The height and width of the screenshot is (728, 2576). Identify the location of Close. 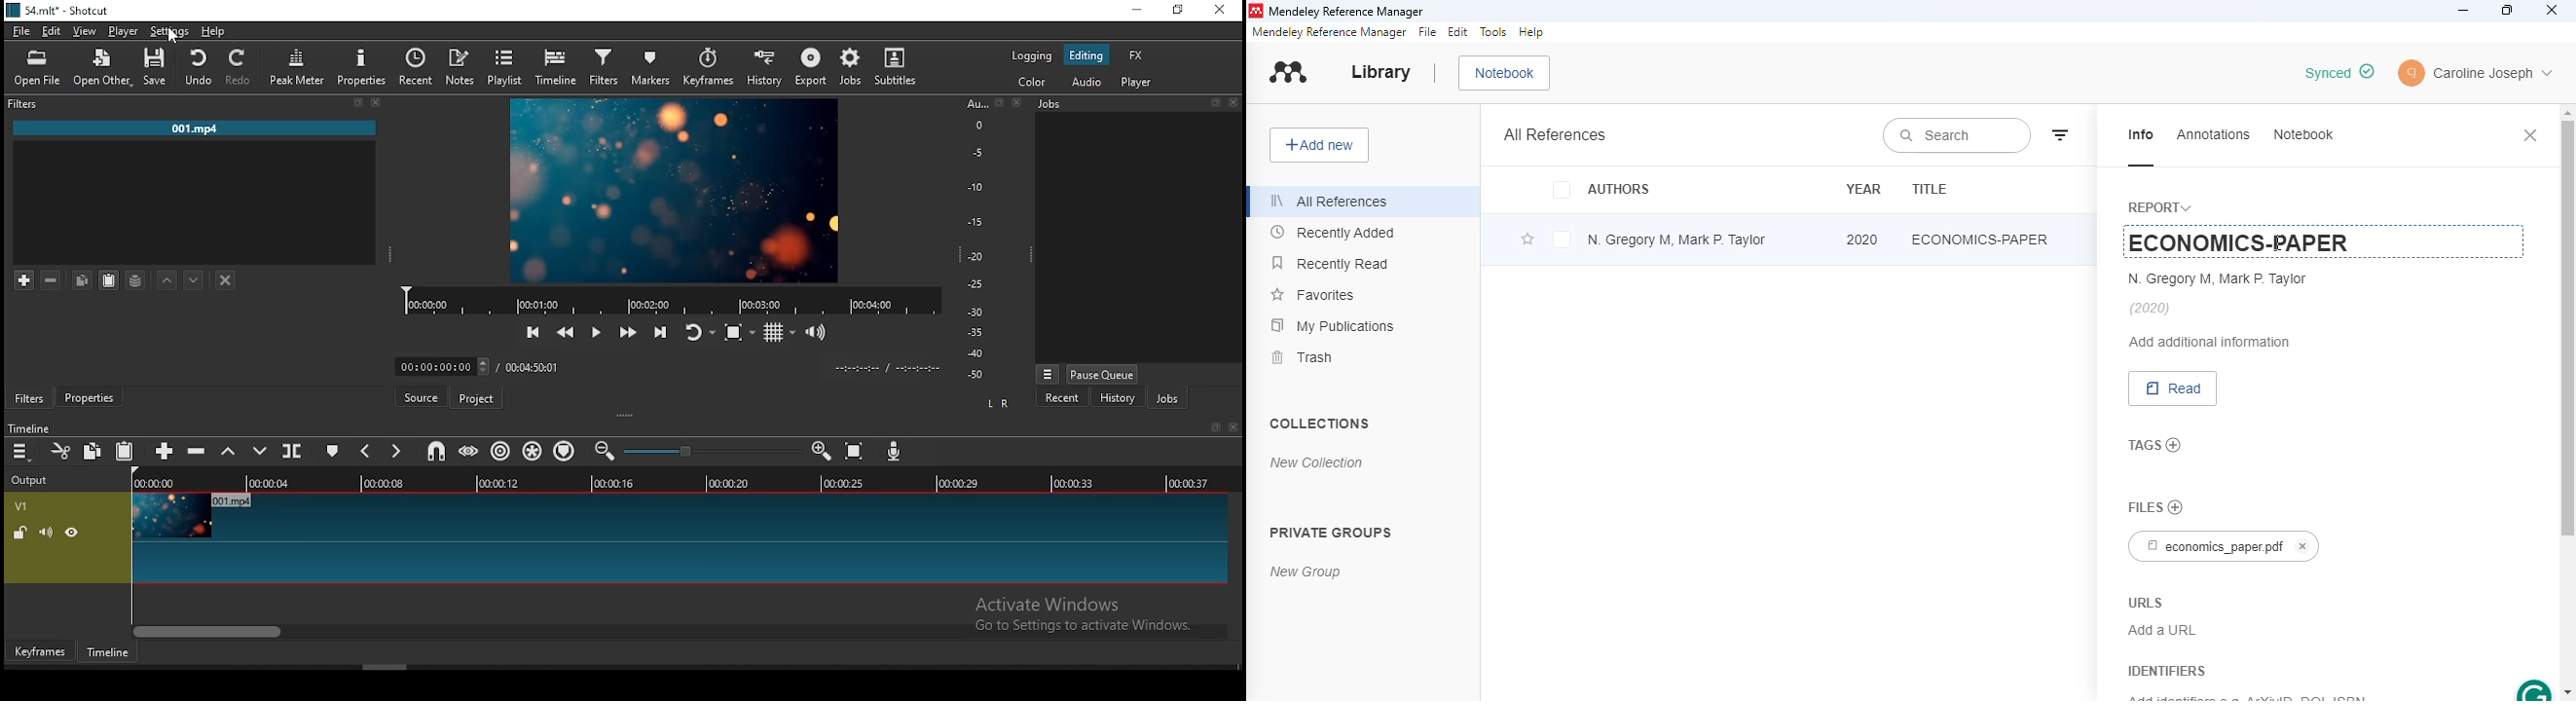
(1233, 427).